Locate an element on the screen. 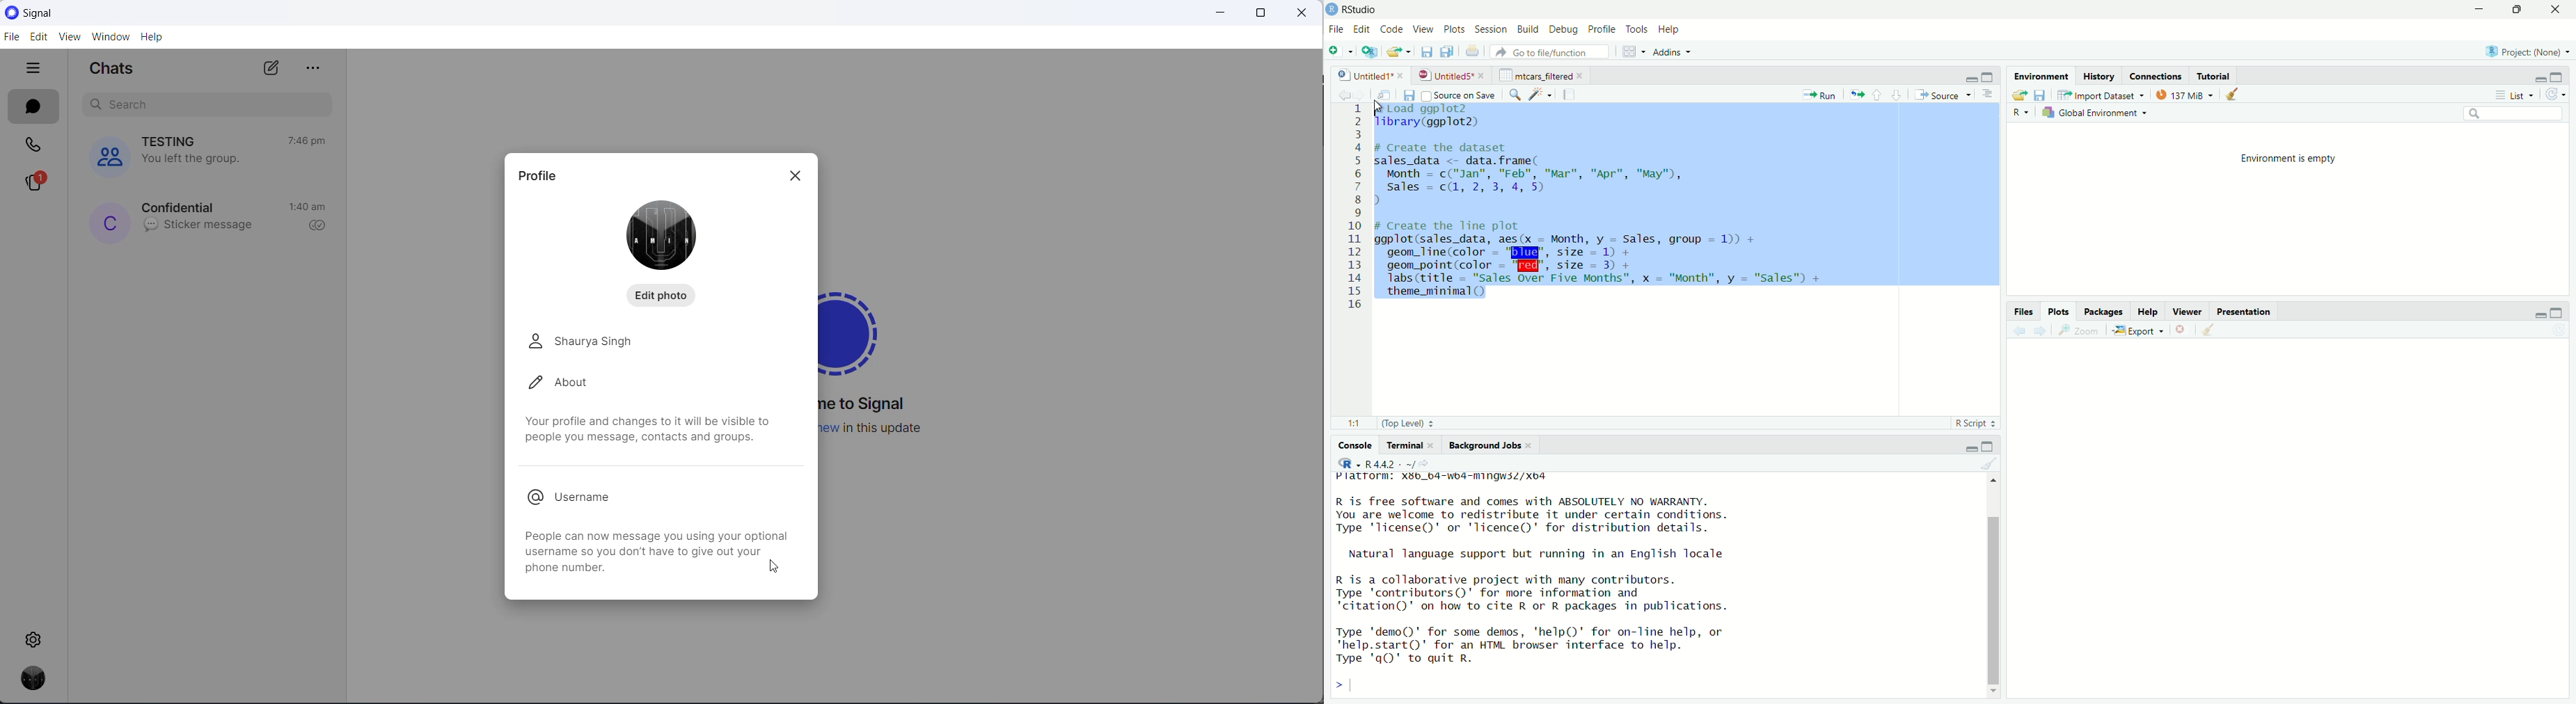 This screenshot has height=728, width=2576. # Load ggplot2 library(ggplot2)# Create the datasetsales_data <- data.frame(Month - c("Jan", "Feb", "Mar", "Apr", "May"),Sales = c(1, 2, 3, 4, 5))# Create the line plotggplot(sales_data, aes(x = Month, y = Sales, group = 1)) +geom_Tine(color = " ", size = 1) +geom_point (color = " ", size = 3) +labs (title = "sales ayer Five Months", x = "Month", y = "Sales") +theme_minimal() is located at coordinates (1605, 205).